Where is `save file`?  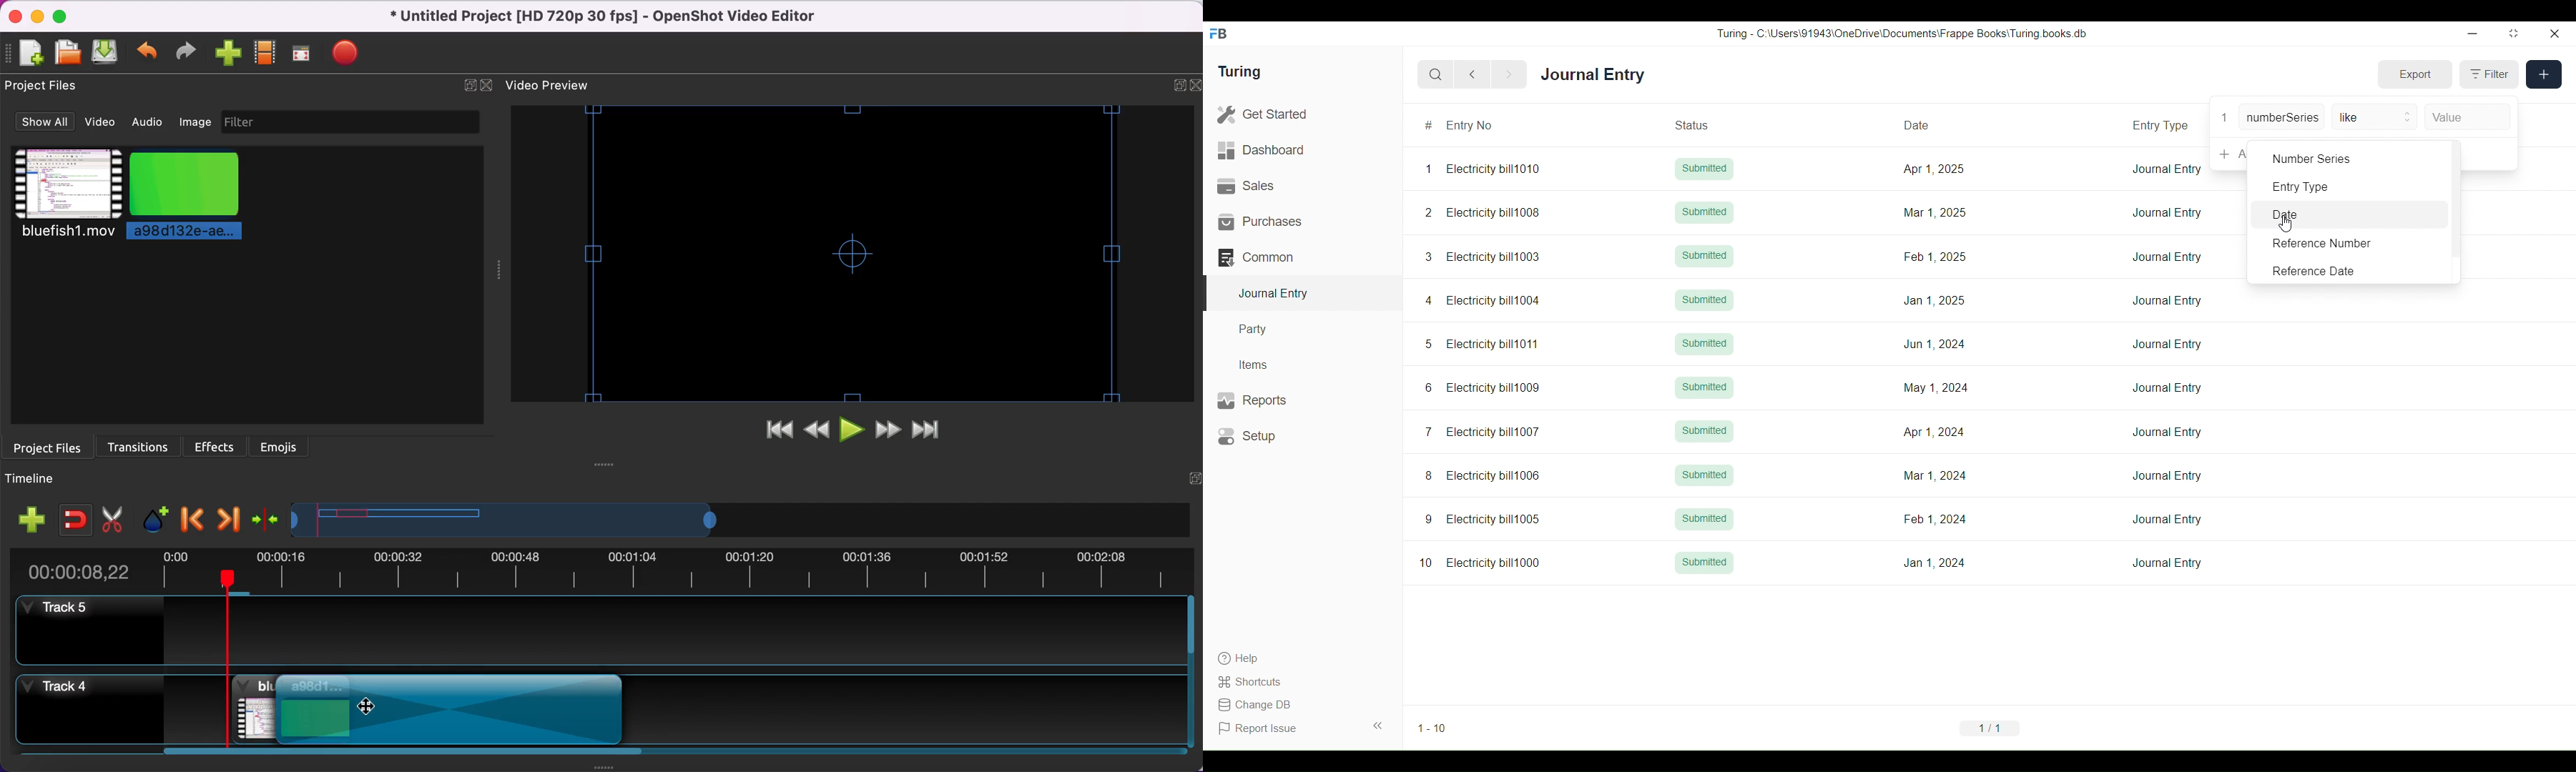 save file is located at coordinates (103, 52).